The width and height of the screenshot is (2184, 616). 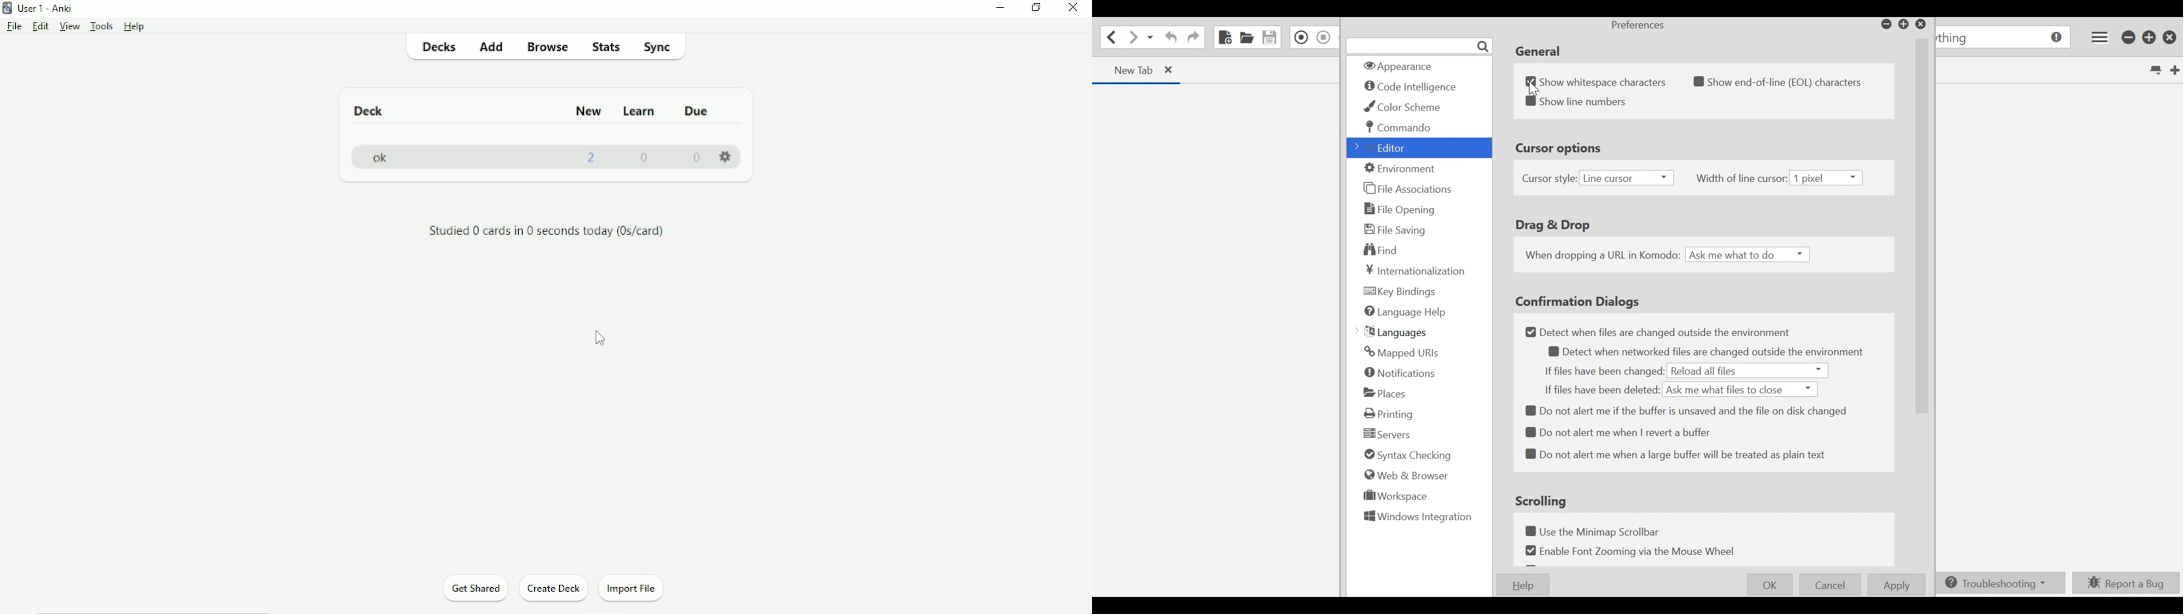 What do you see at coordinates (1037, 8) in the screenshot?
I see `Restore down` at bounding box center [1037, 8].